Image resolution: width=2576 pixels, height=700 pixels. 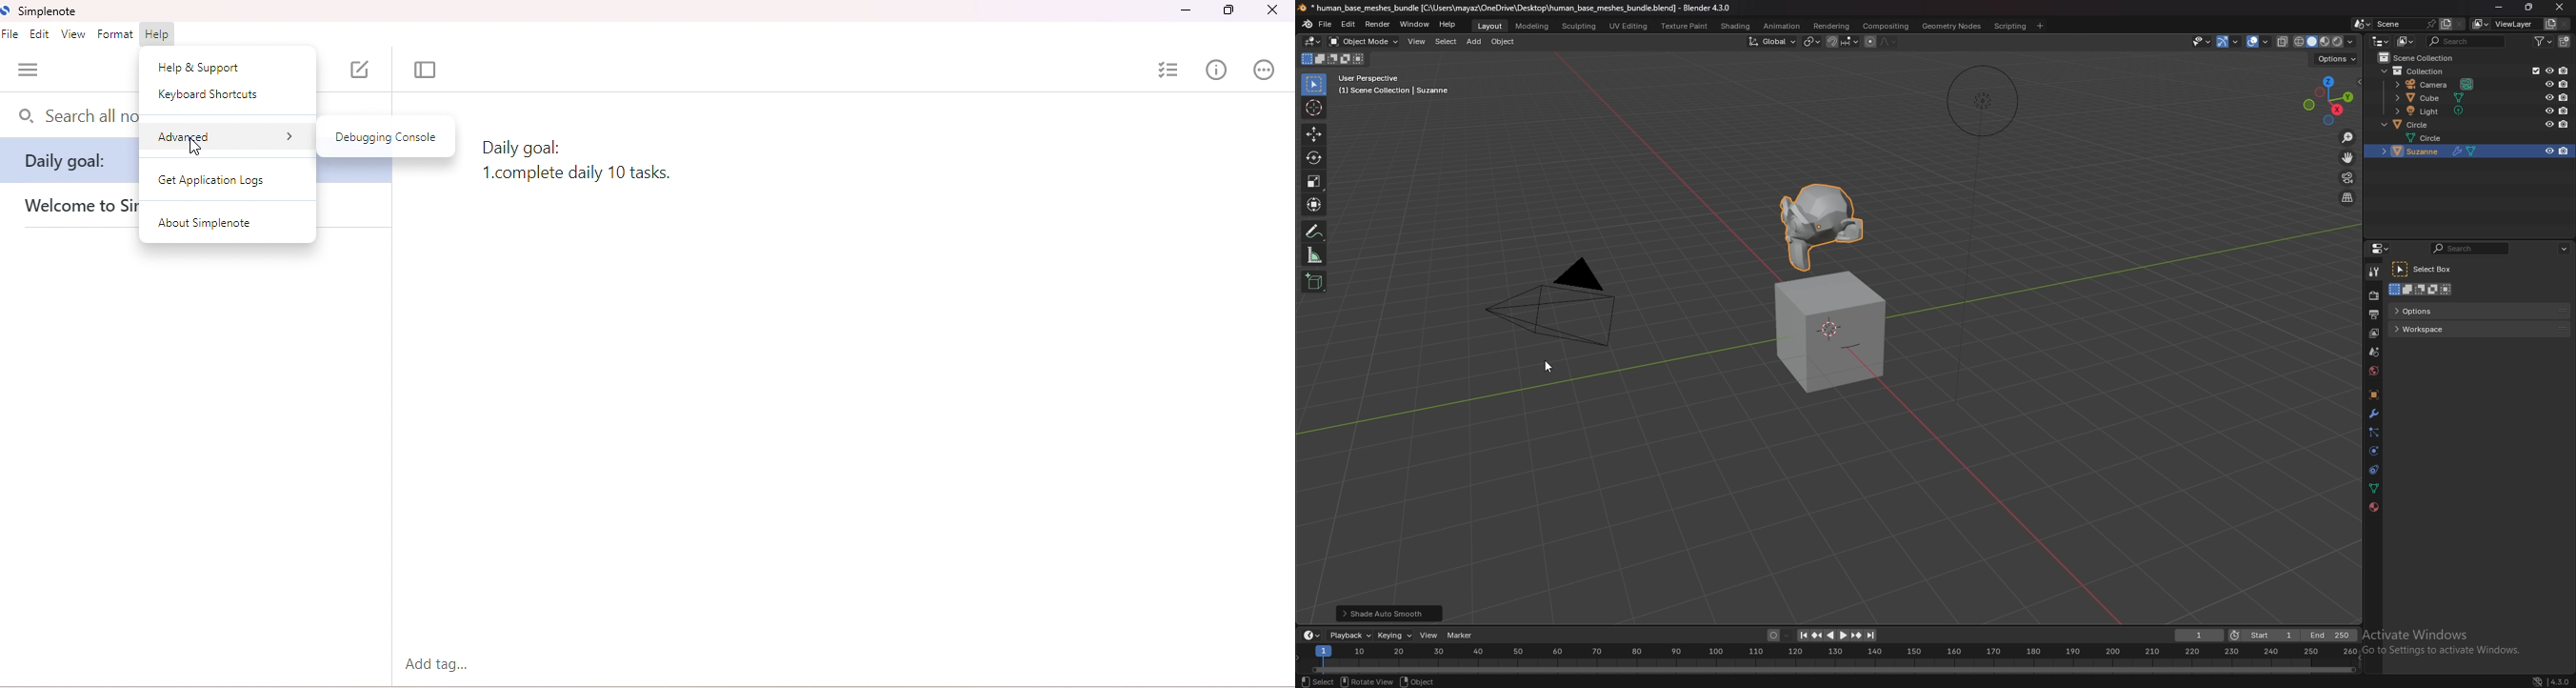 What do you see at coordinates (1215, 69) in the screenshot?
I see `info` at bounding box center [1215, 69].